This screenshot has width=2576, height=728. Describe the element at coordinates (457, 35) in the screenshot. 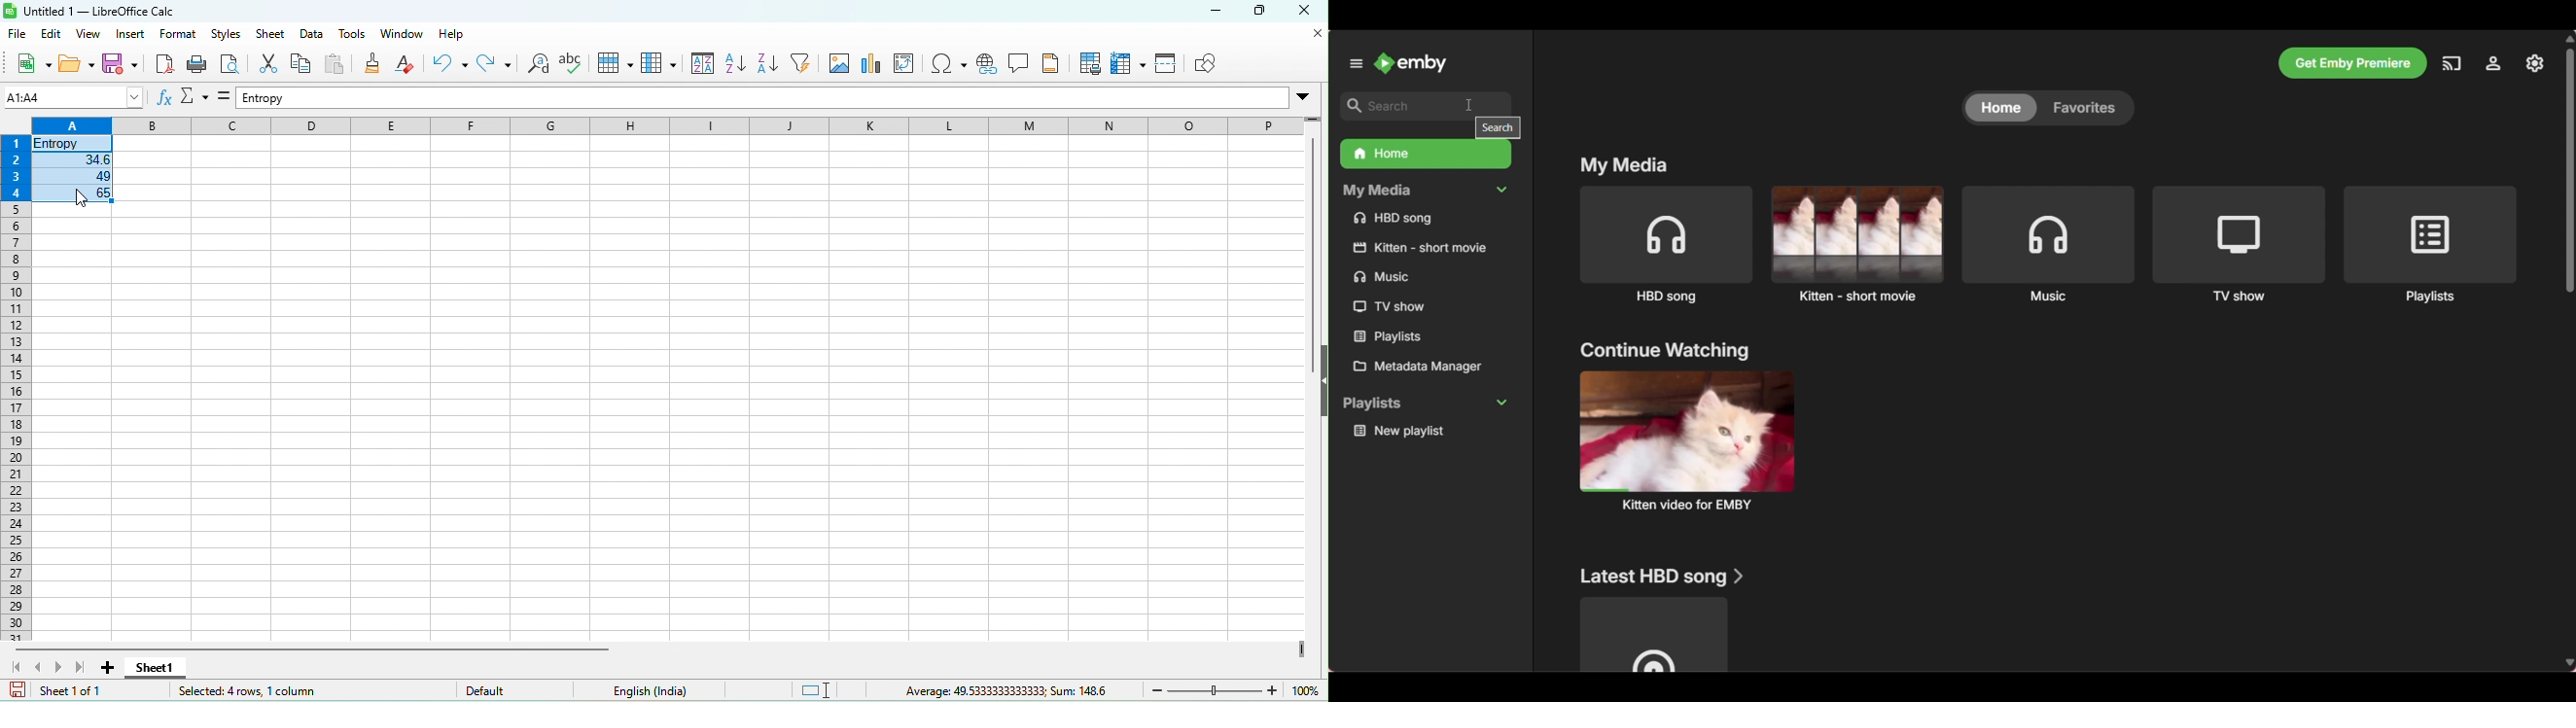

I see `help` at that location.